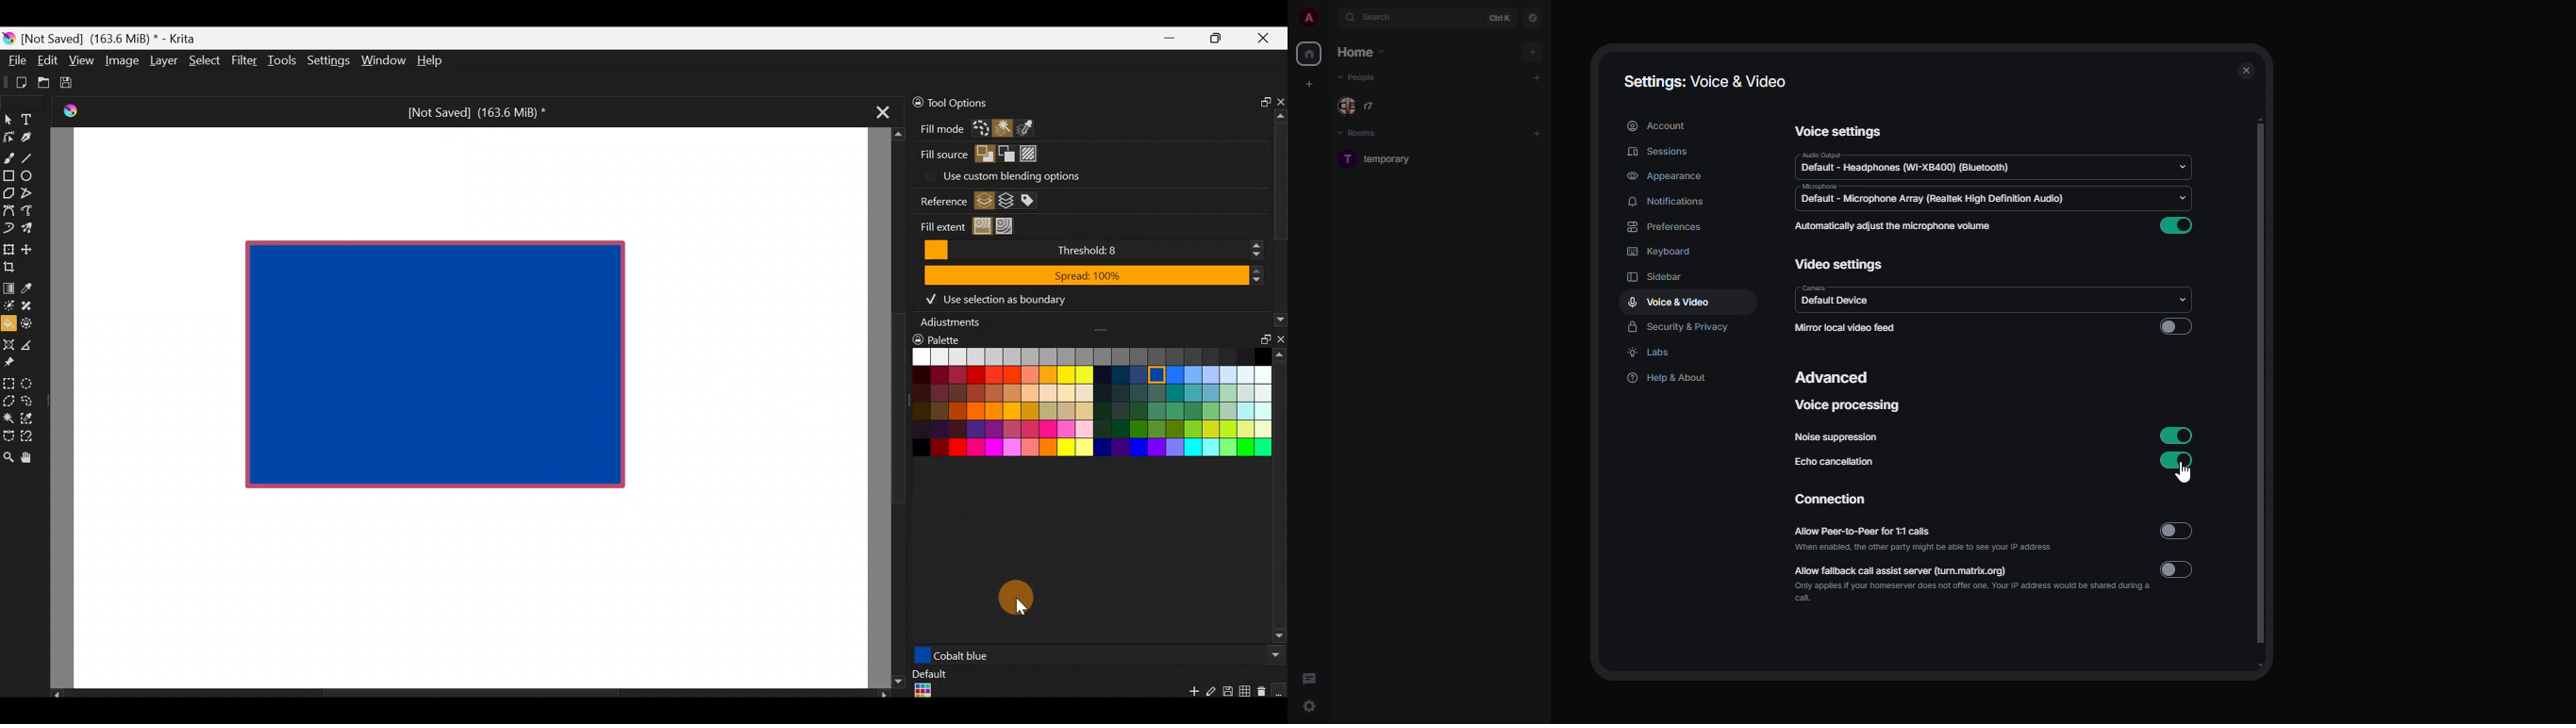  What do you see at coordinates (1007, 201) in the screenshot?
I see `Fill regions from the merging of layers` at bounding box center [1007, 201].